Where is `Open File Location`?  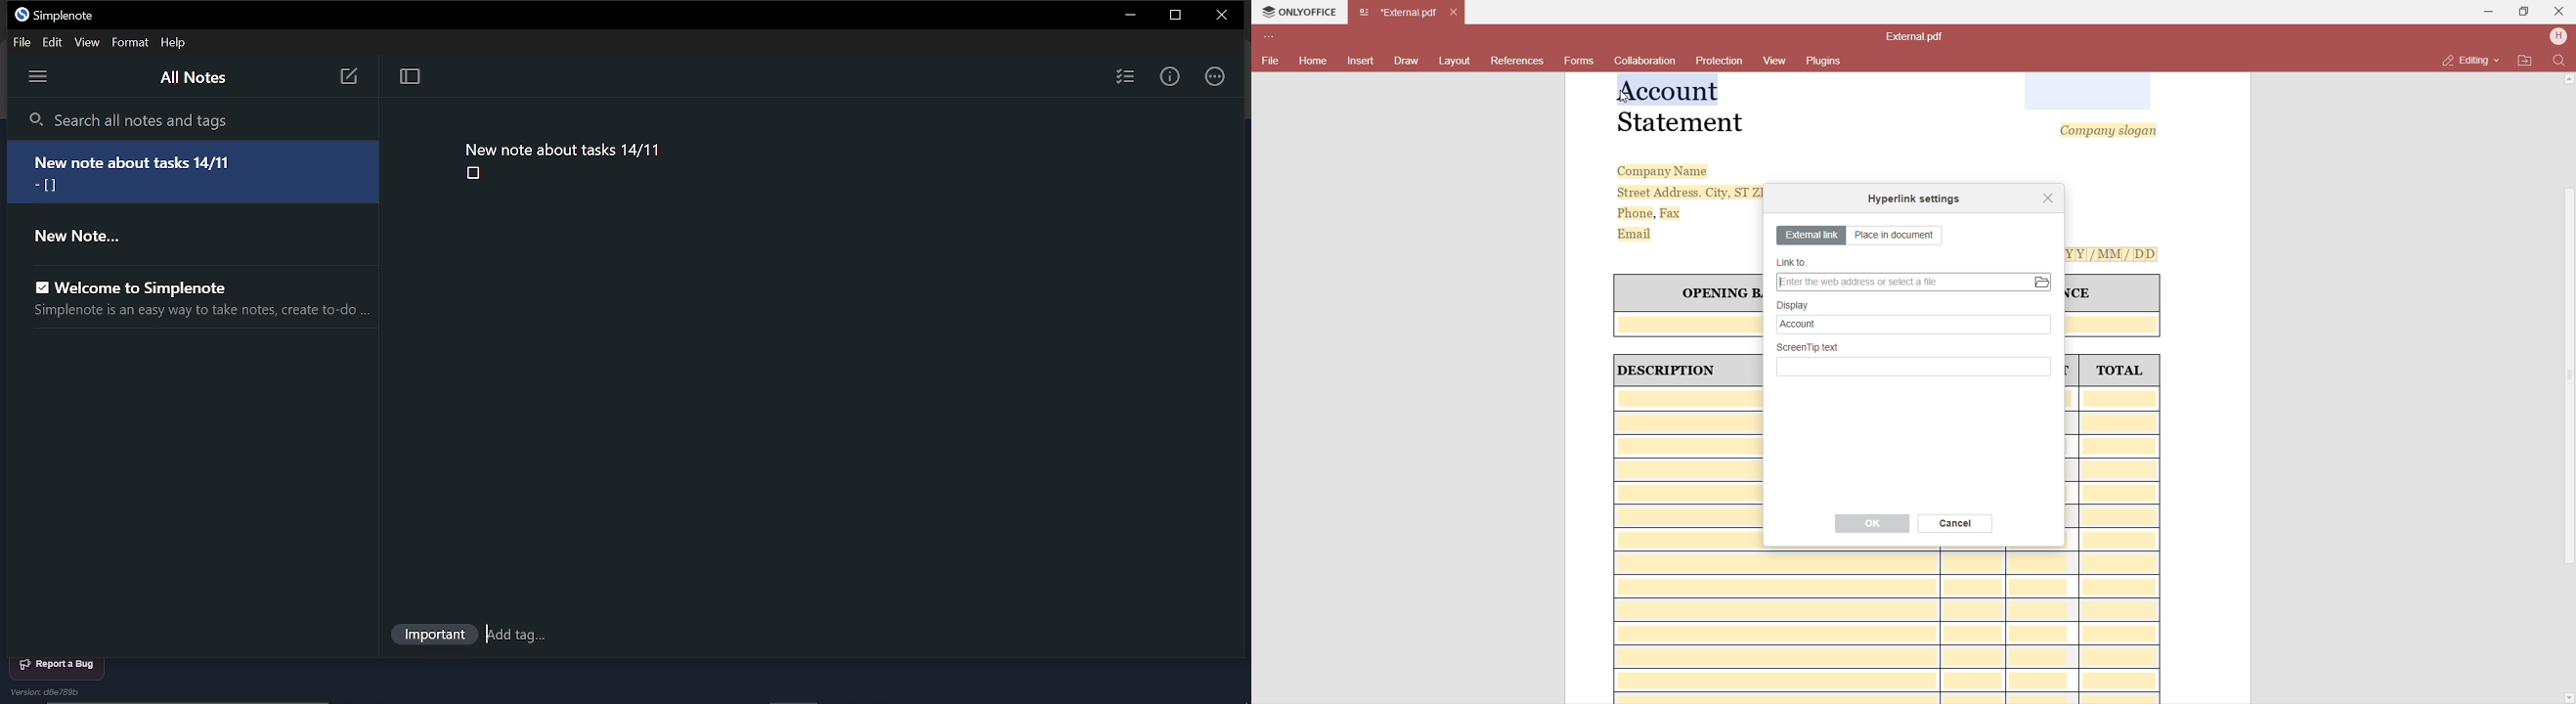 Open File Location is located at coordinates (2526, 61).